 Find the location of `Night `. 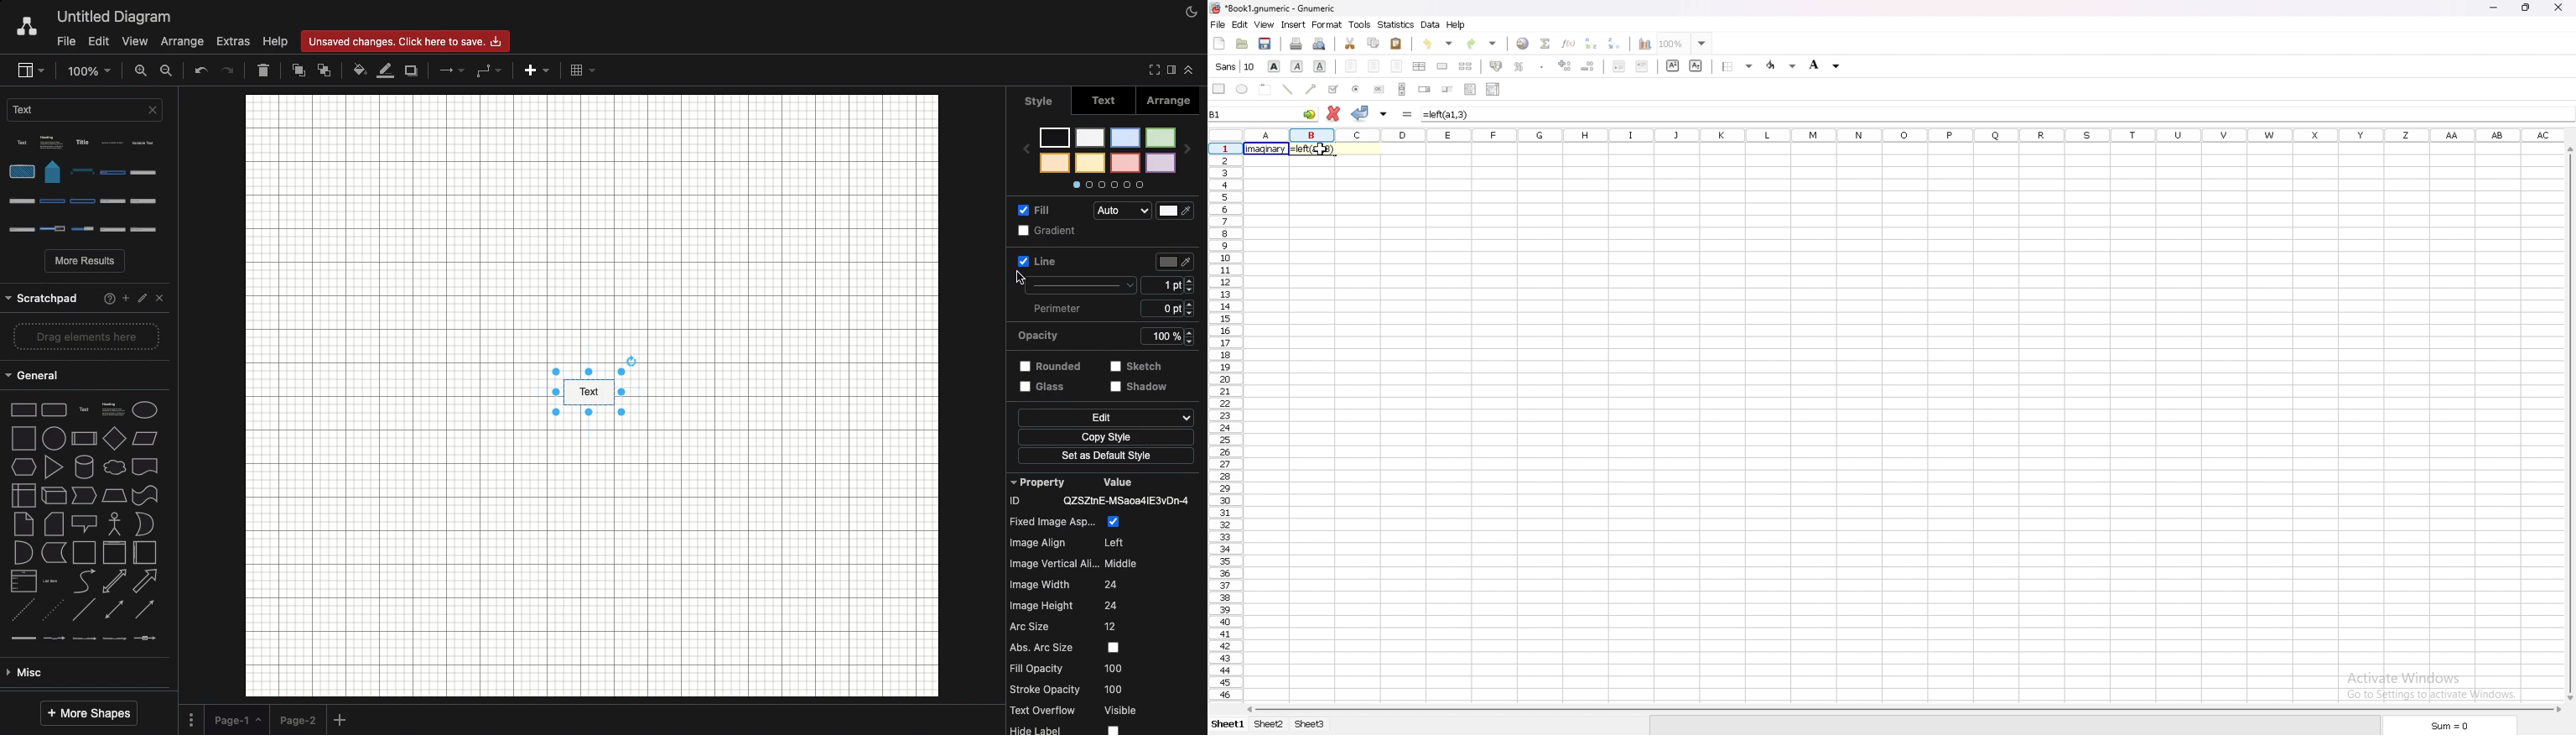

Night  is located at coordinates (1192, 11).